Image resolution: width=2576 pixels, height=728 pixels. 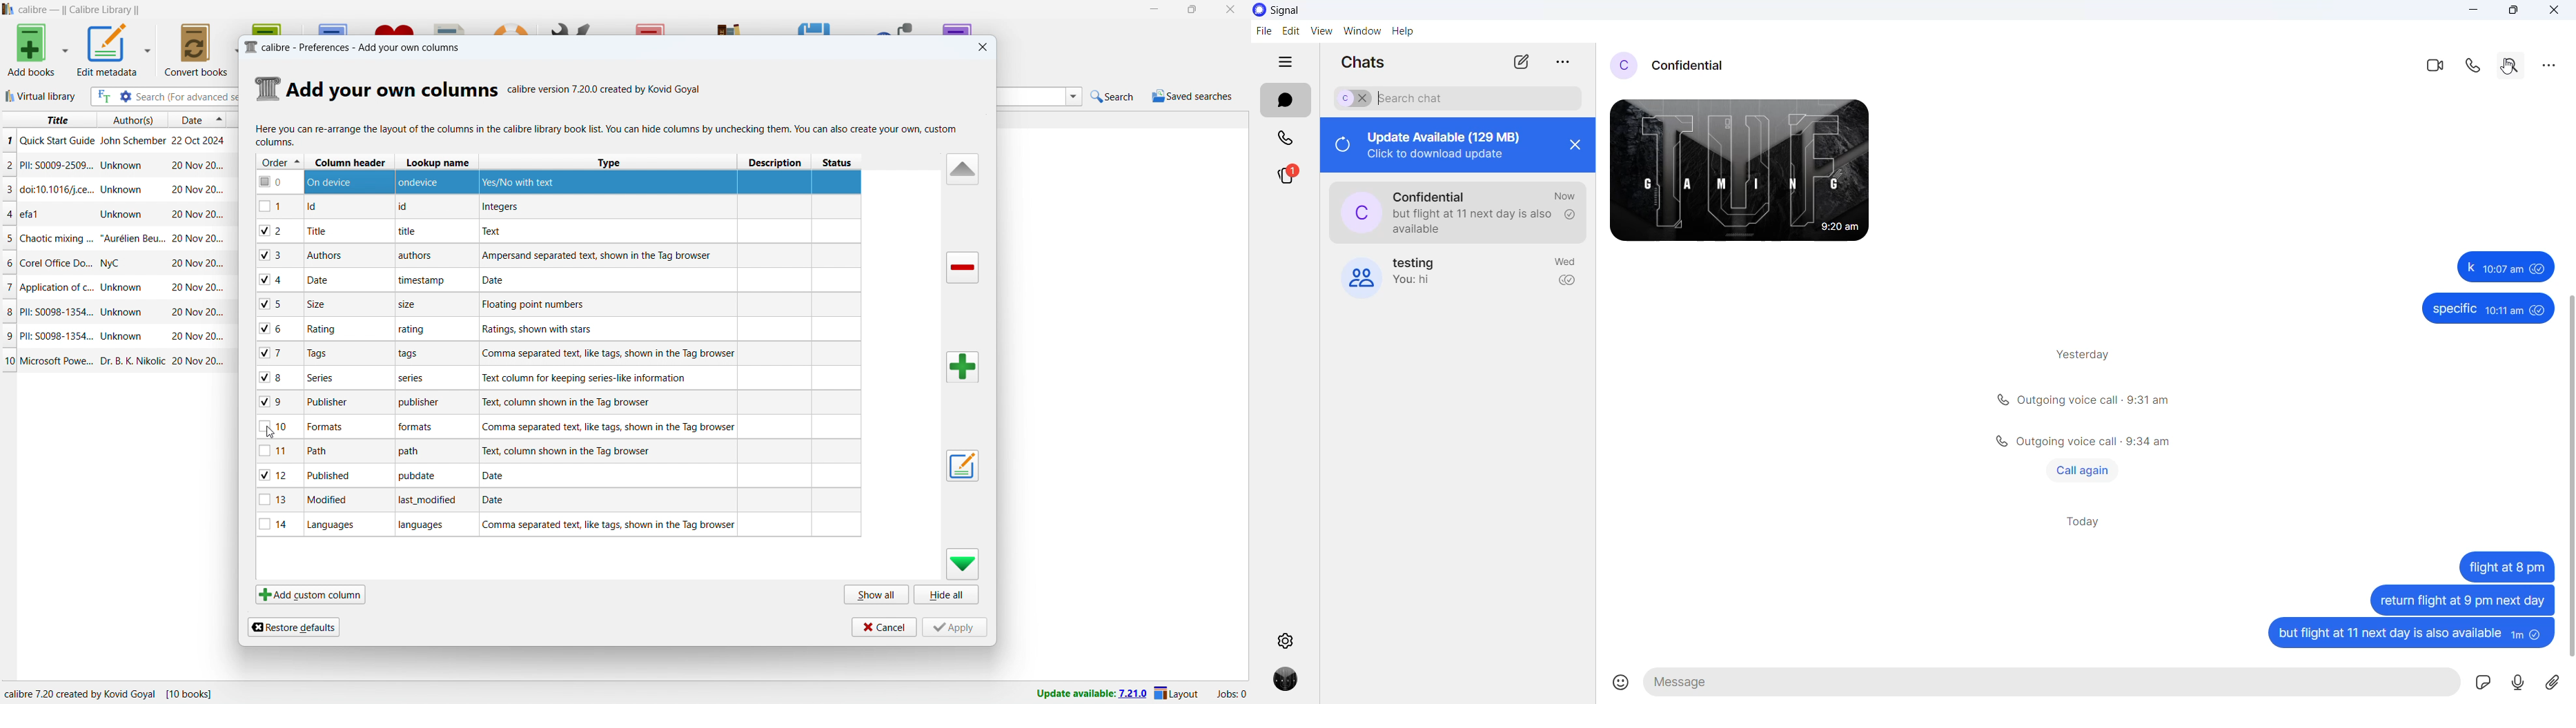 What do you see at coordinates (554, 329) in the screenshot?
I see `Vv. 6 Rating rating Ratings, shown with stars` at bounding box center [554, 329].